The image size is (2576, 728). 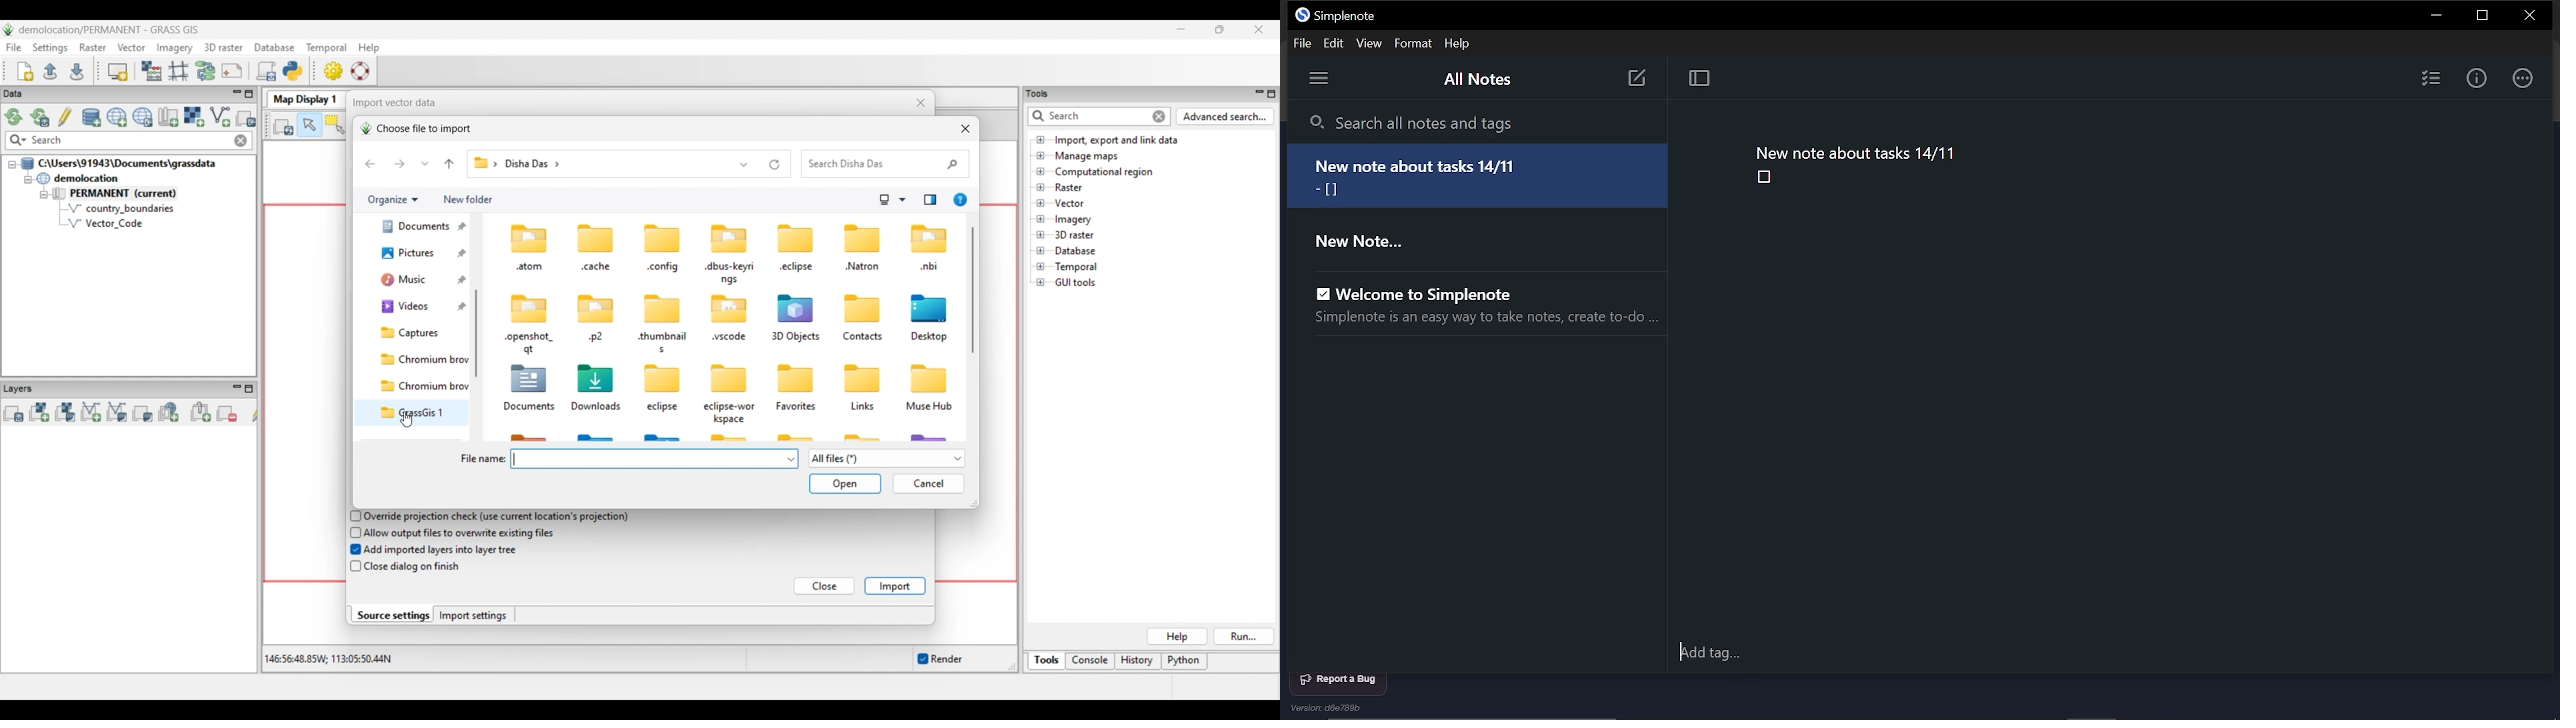 I want to click on Report a bug, so click(x=1344, y=678).